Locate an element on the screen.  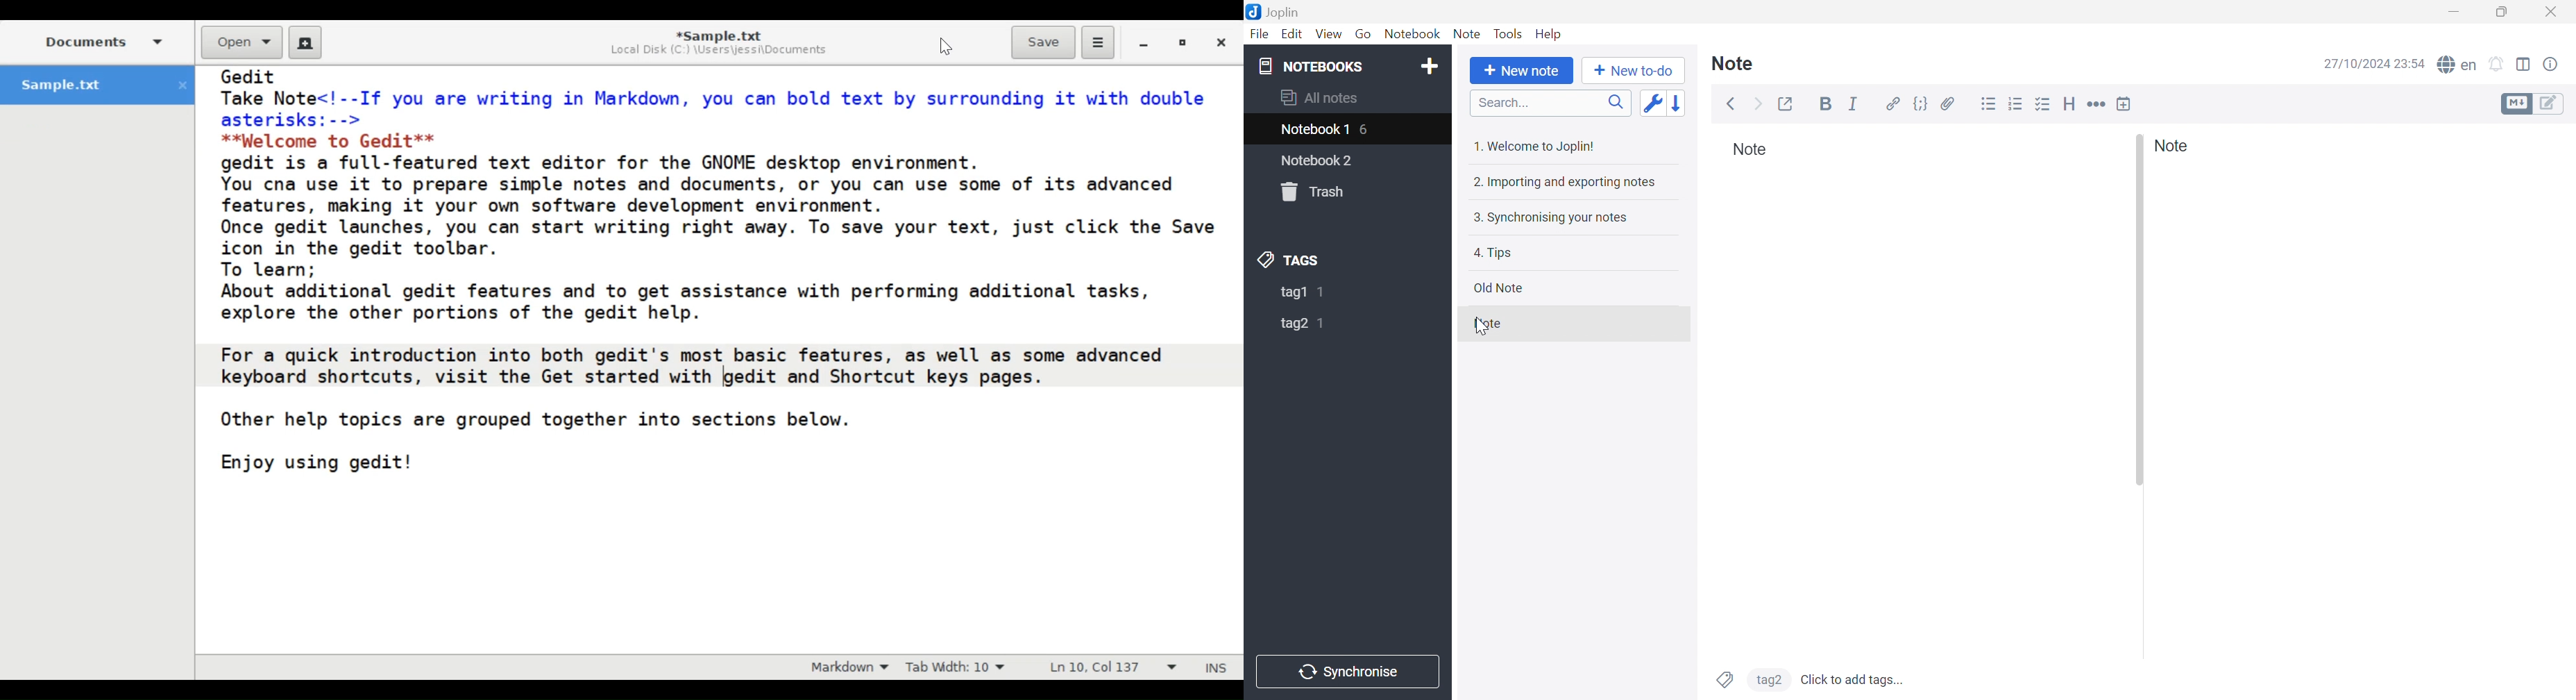
Restore down is located at coordinates (2503, 13).